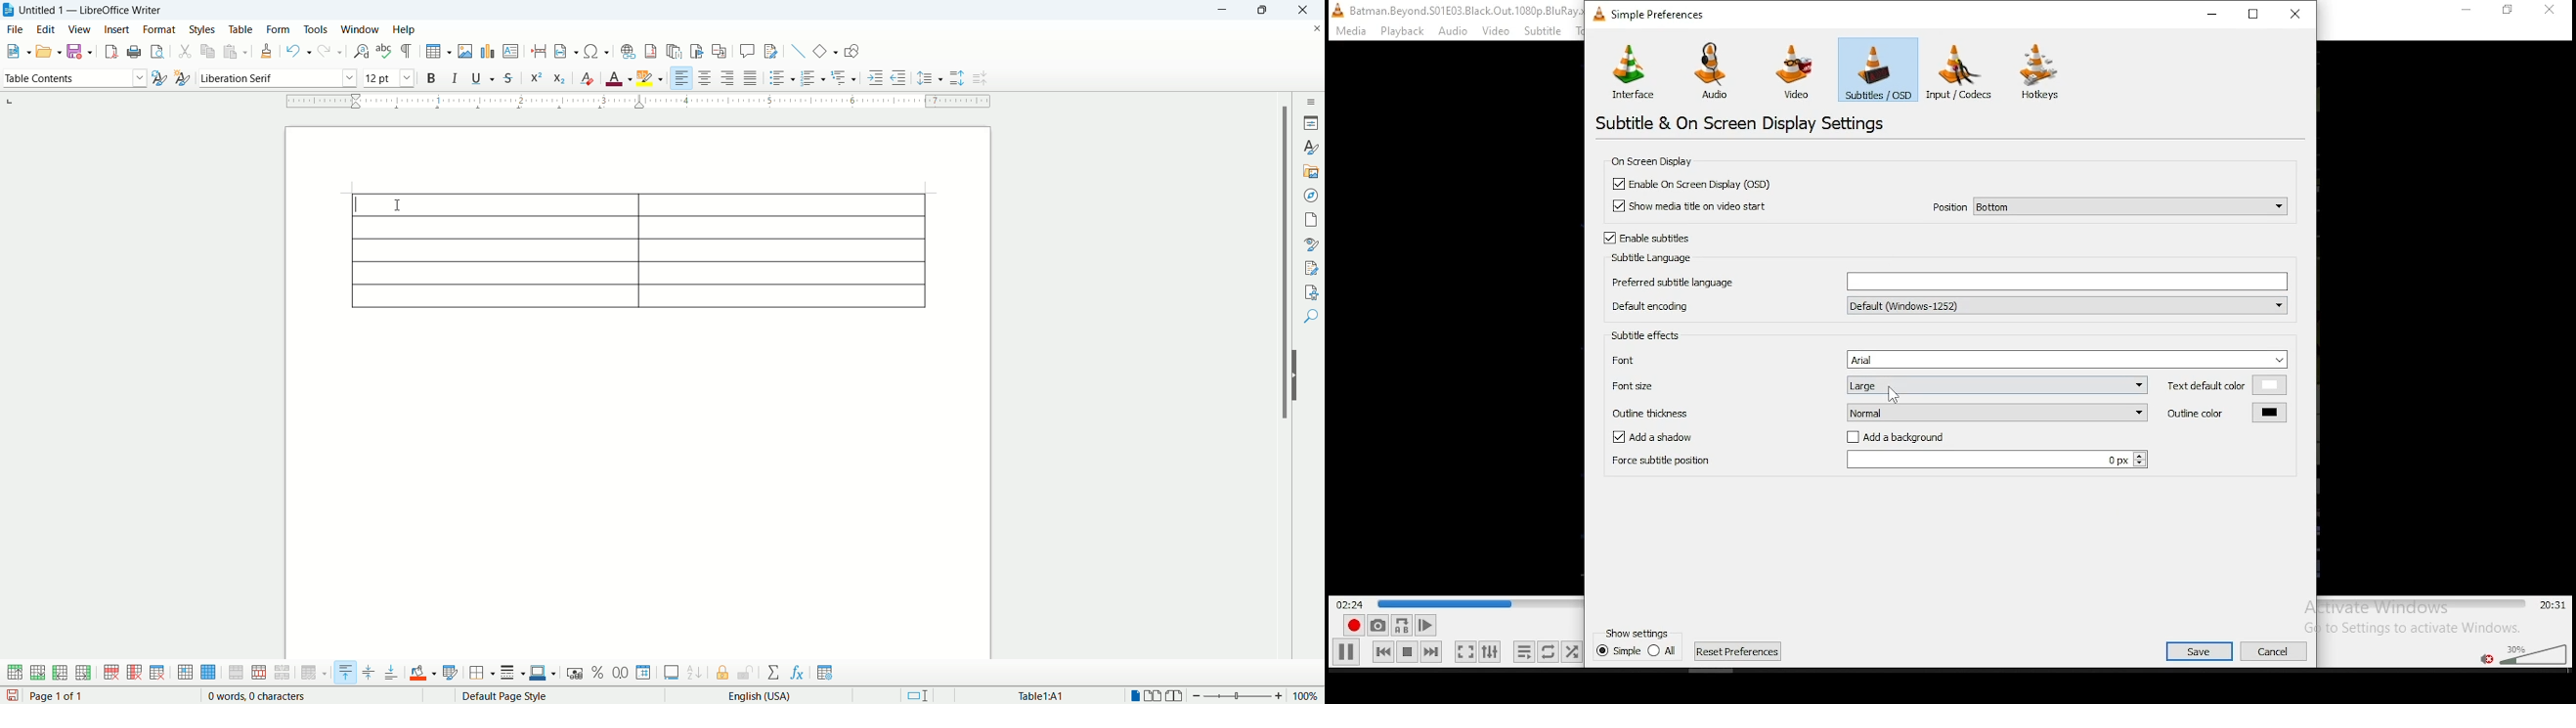 The height and width of the screenshot is (728, 2576). What do you see at coordinates (1300, 12) in the screenshot?
I see `close` at bounding box center [1300, 12].